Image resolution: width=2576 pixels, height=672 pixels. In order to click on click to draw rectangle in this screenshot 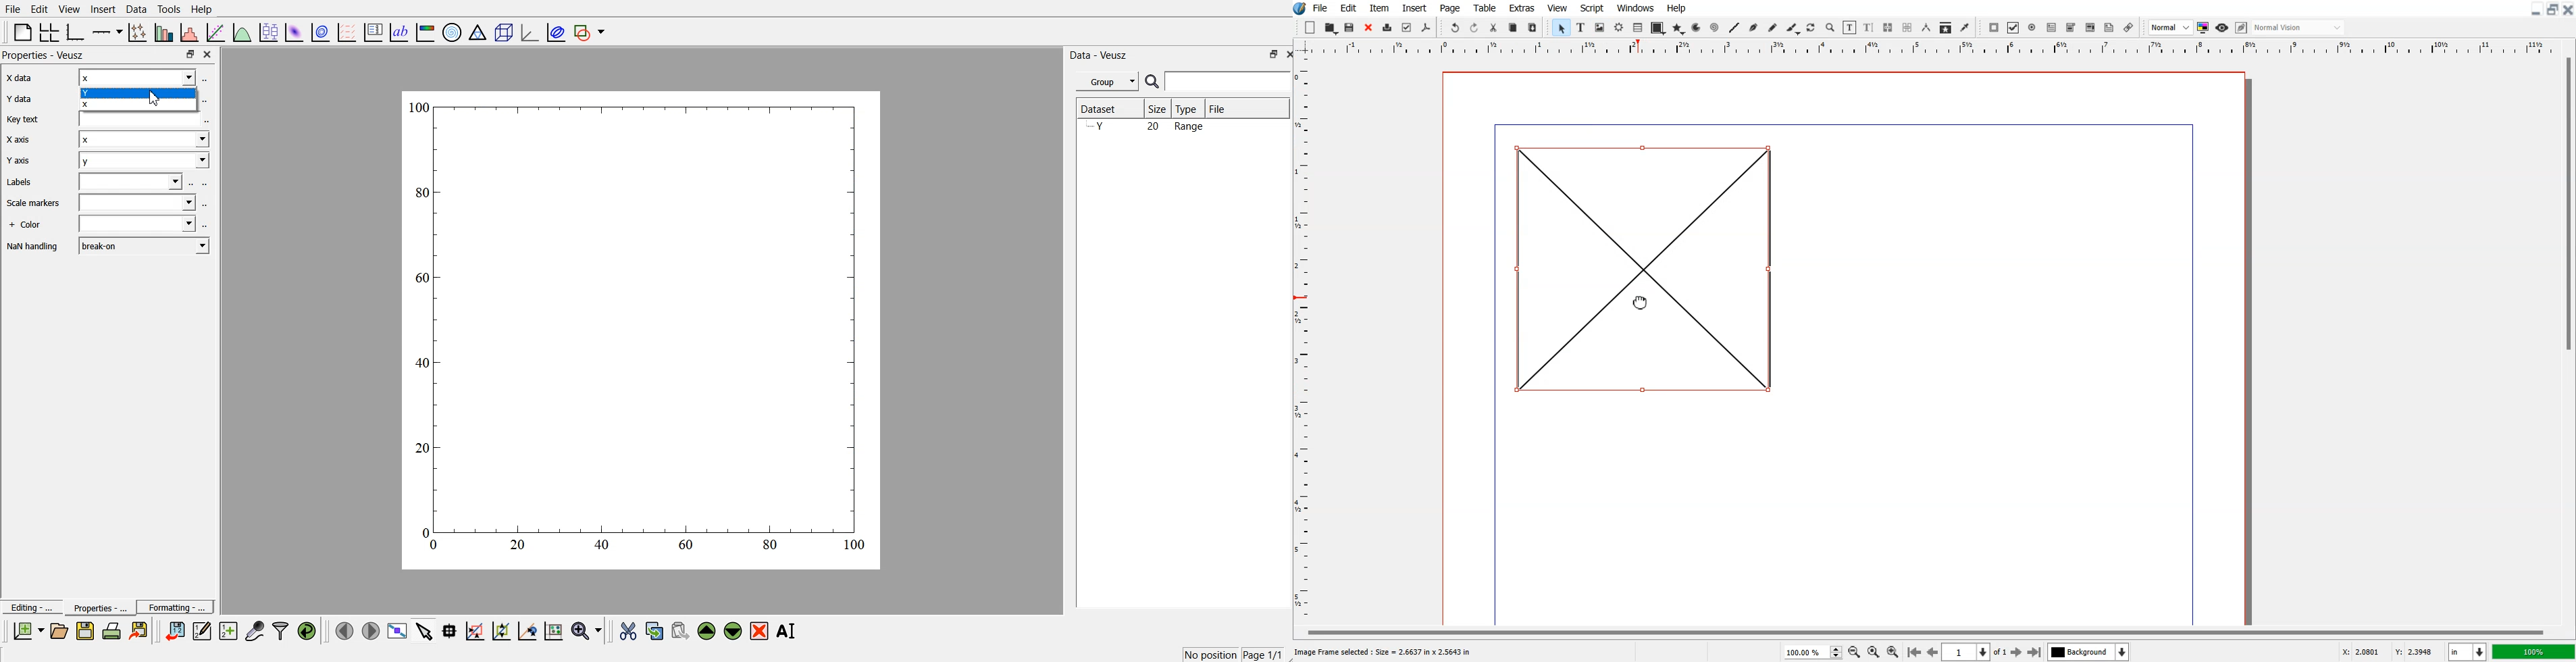, I will do `click(475, 630)`.